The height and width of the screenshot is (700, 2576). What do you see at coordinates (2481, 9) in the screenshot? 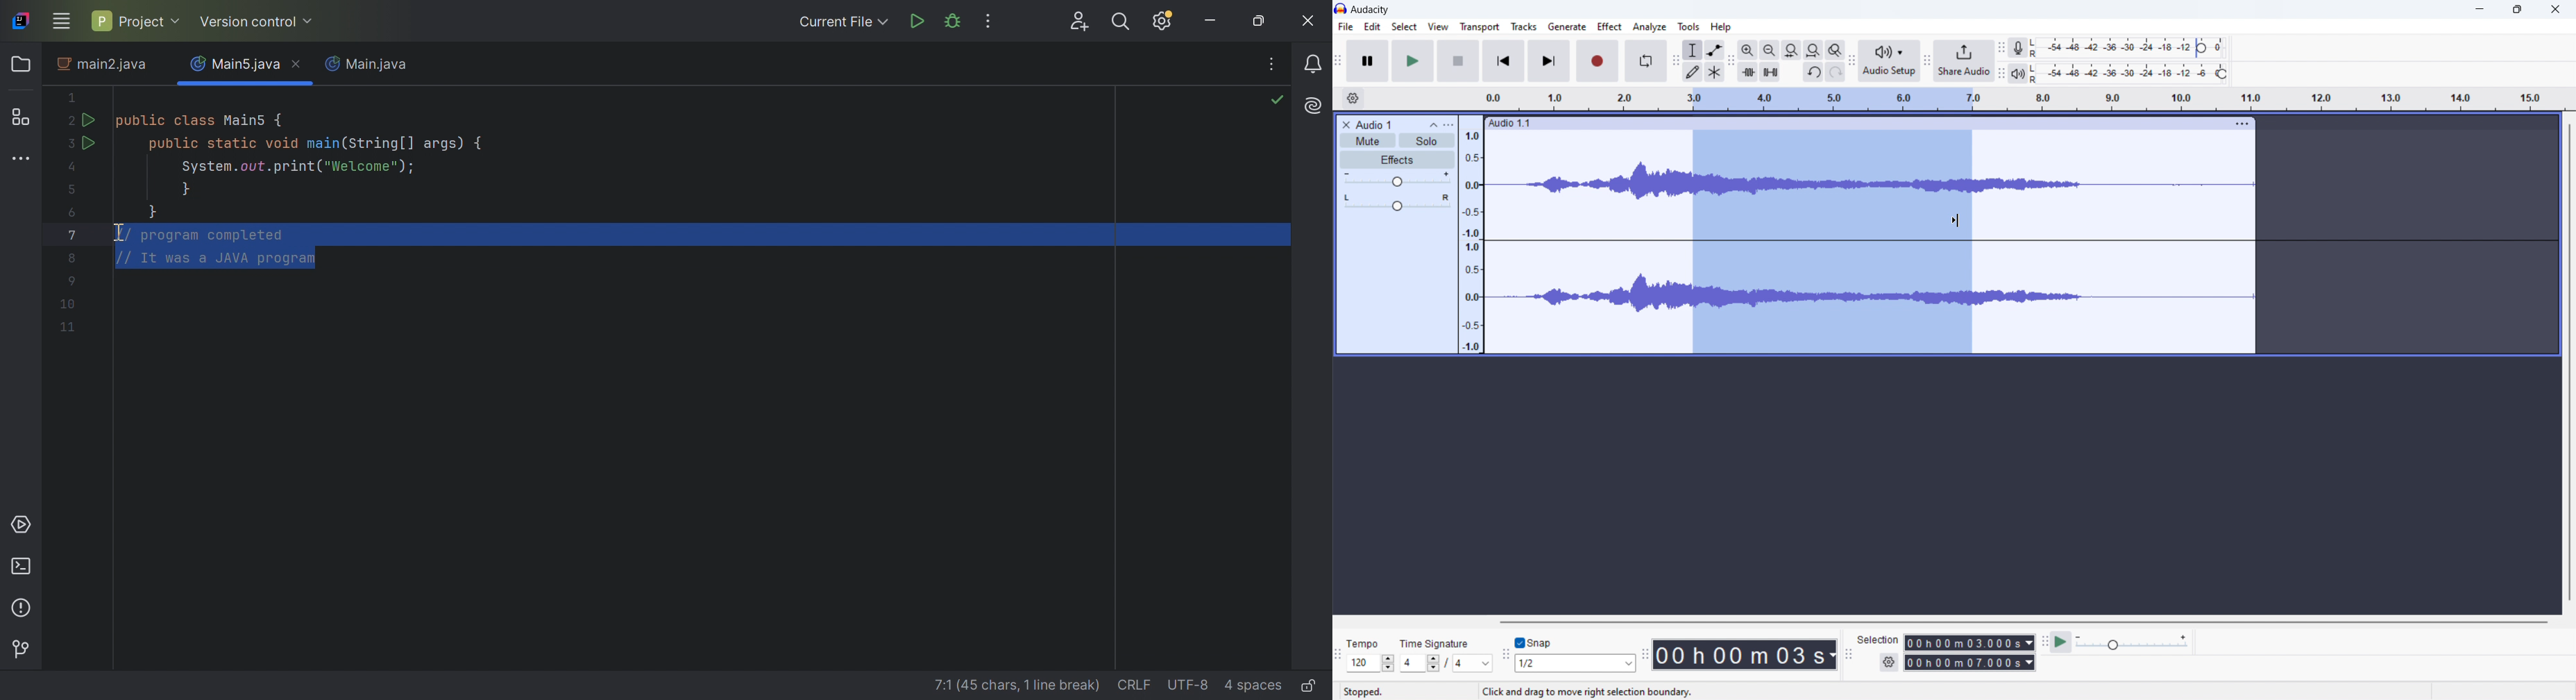
I see `minimize` at bounding box center [2481, 9].